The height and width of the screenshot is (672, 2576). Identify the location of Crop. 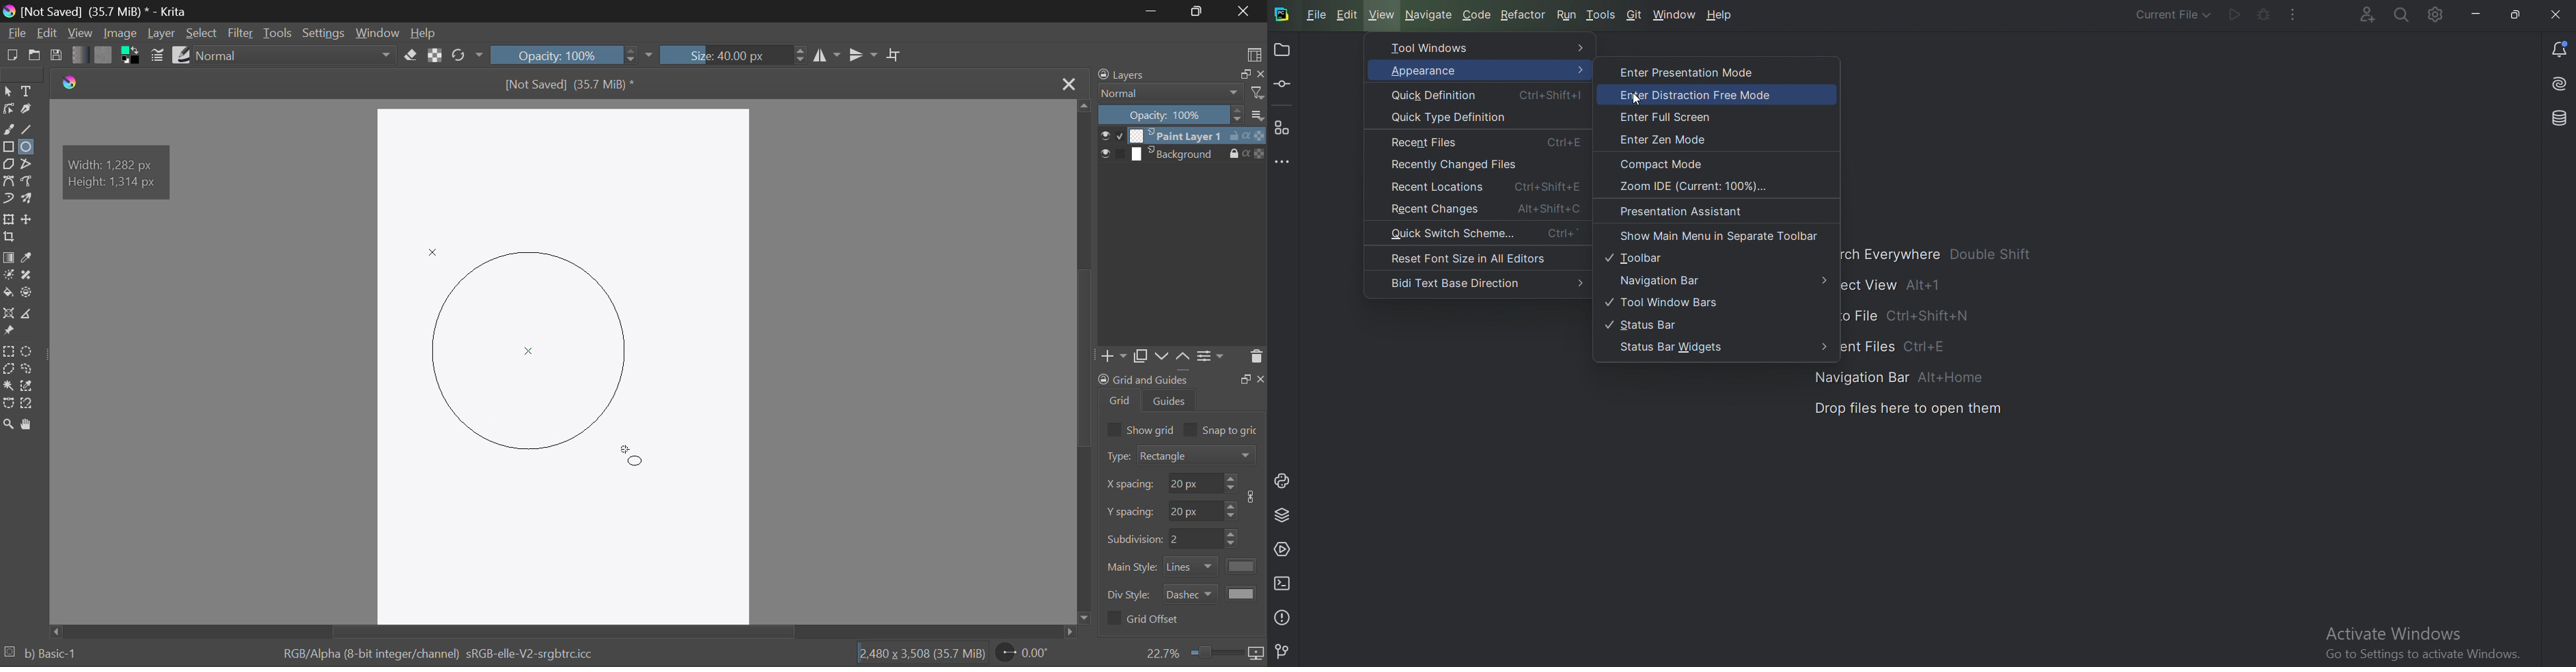
(8, 237).